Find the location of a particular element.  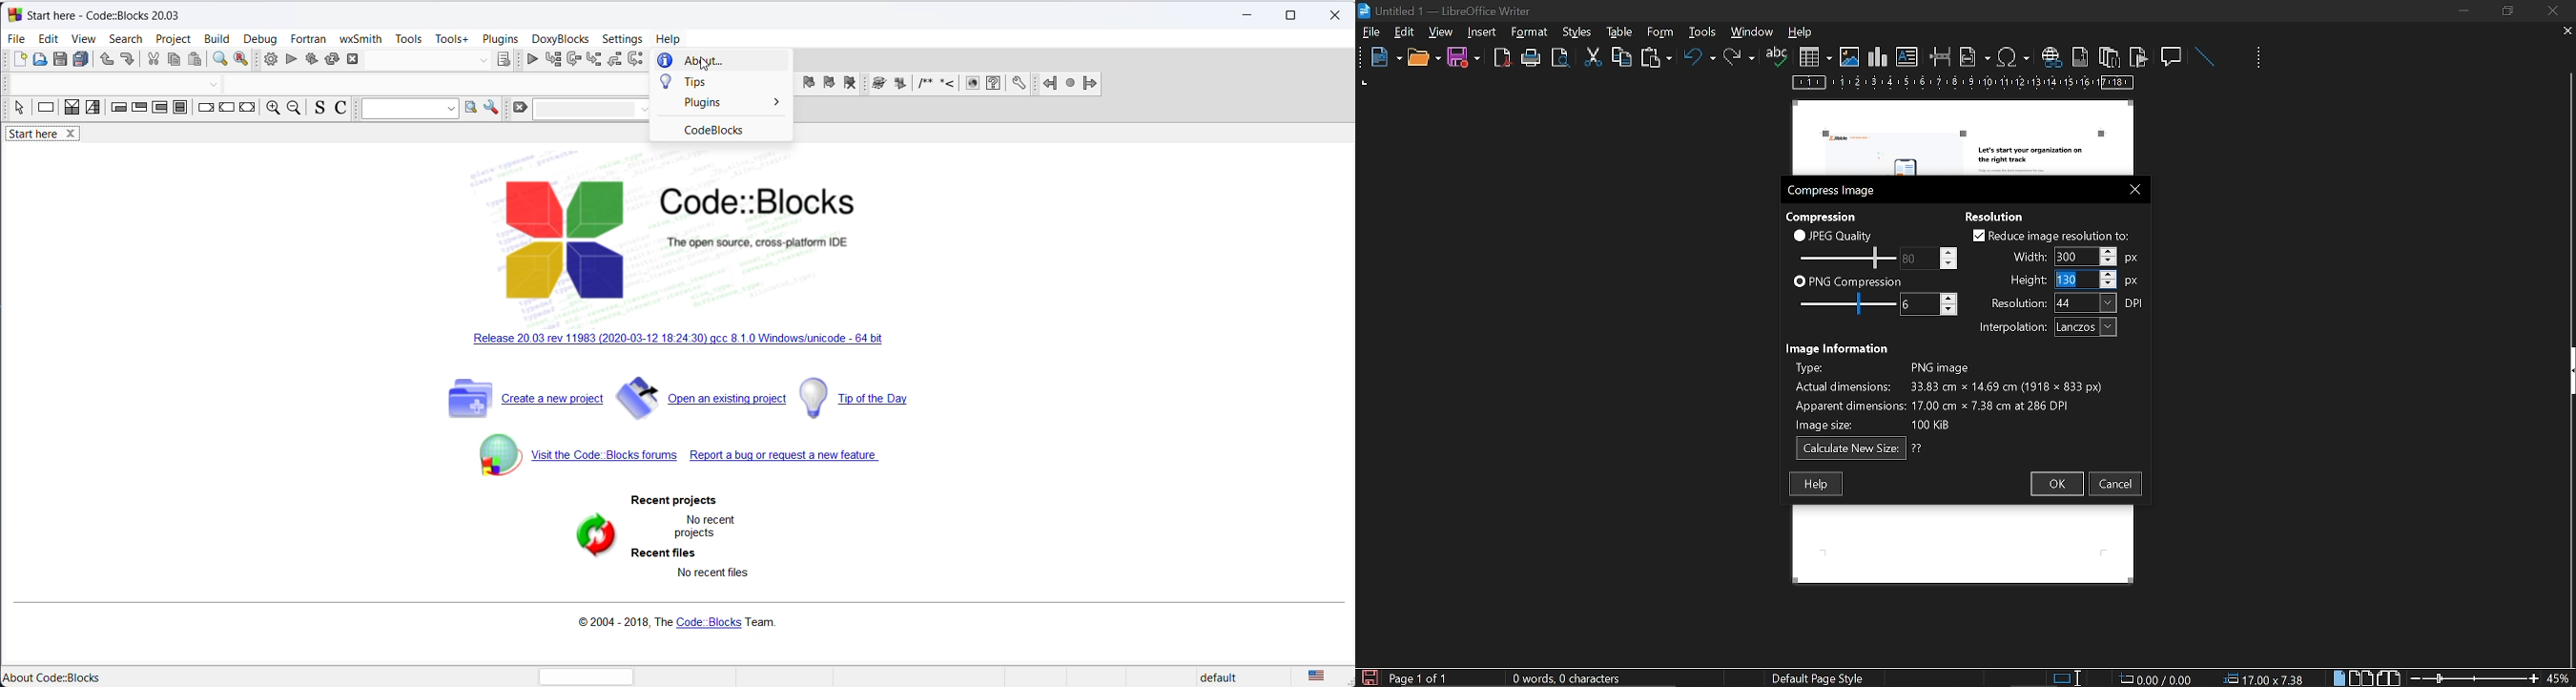

insert image is located at coordinates (1849, 57).